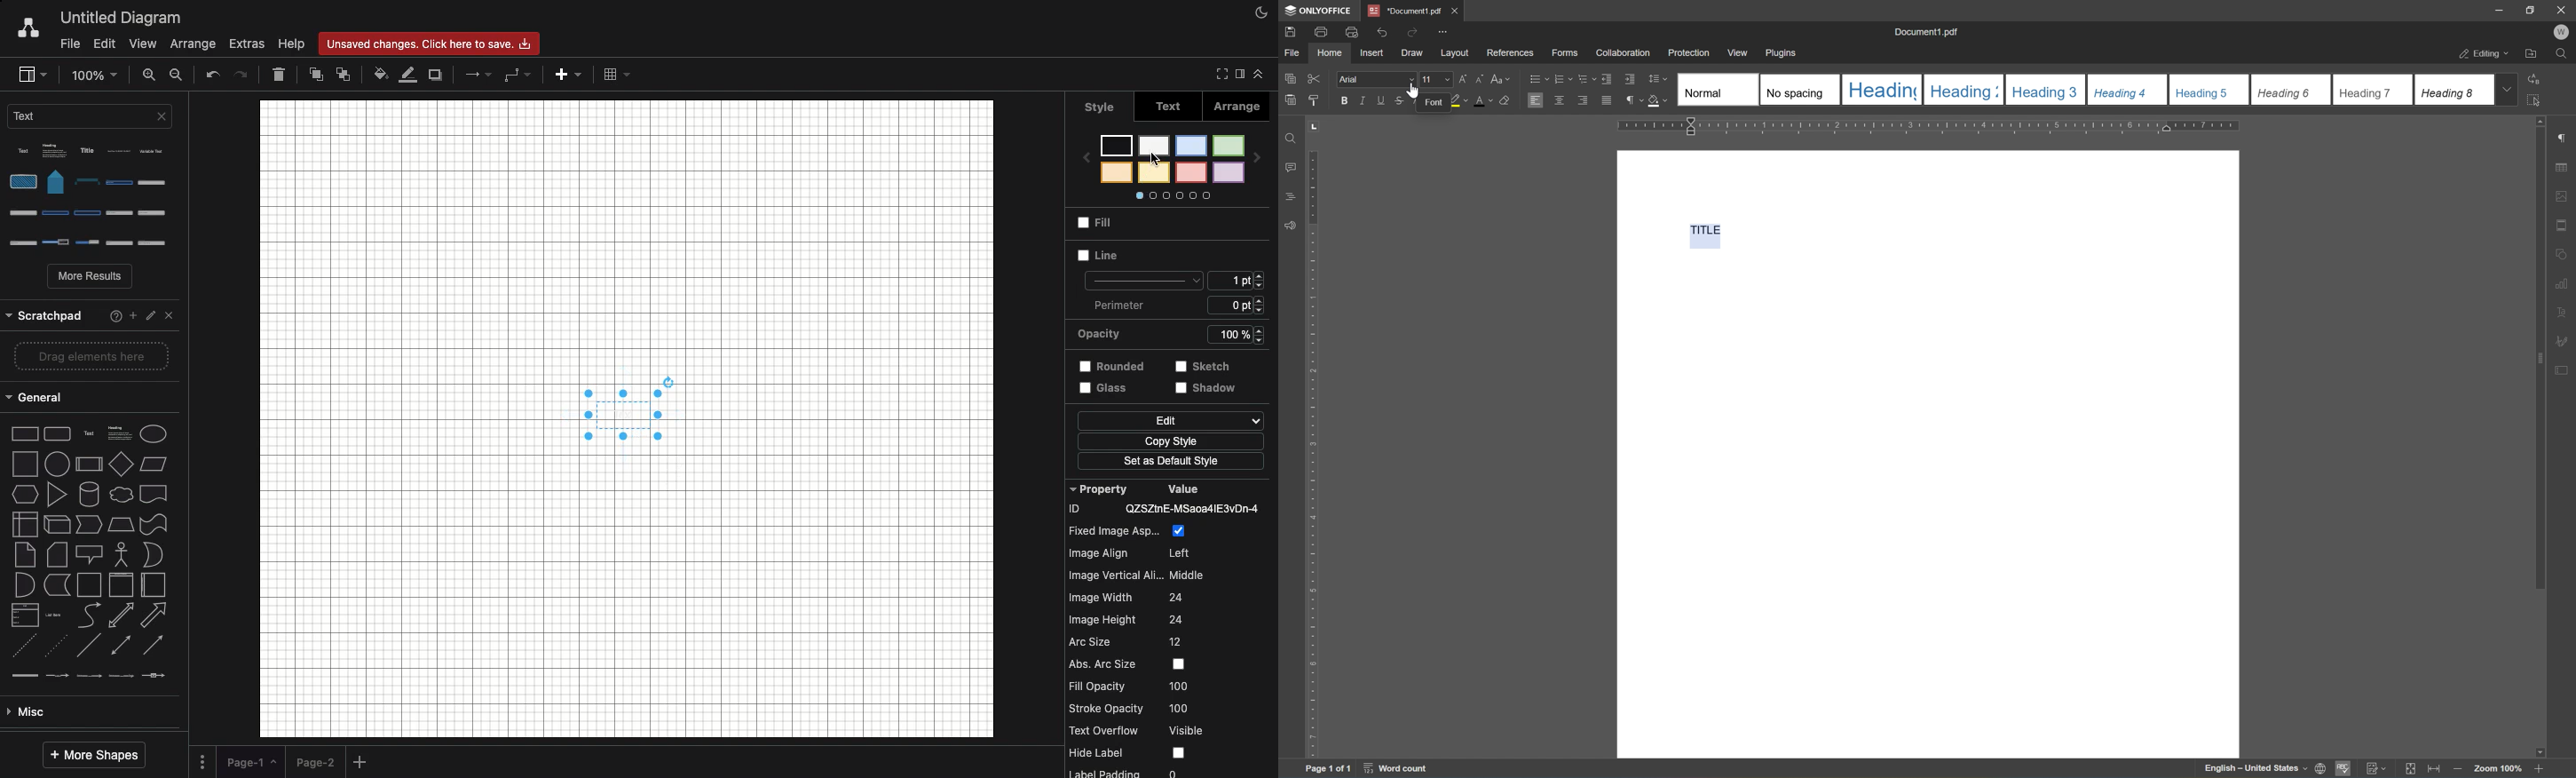  I want to click on Draw.io, so click(28, 29).